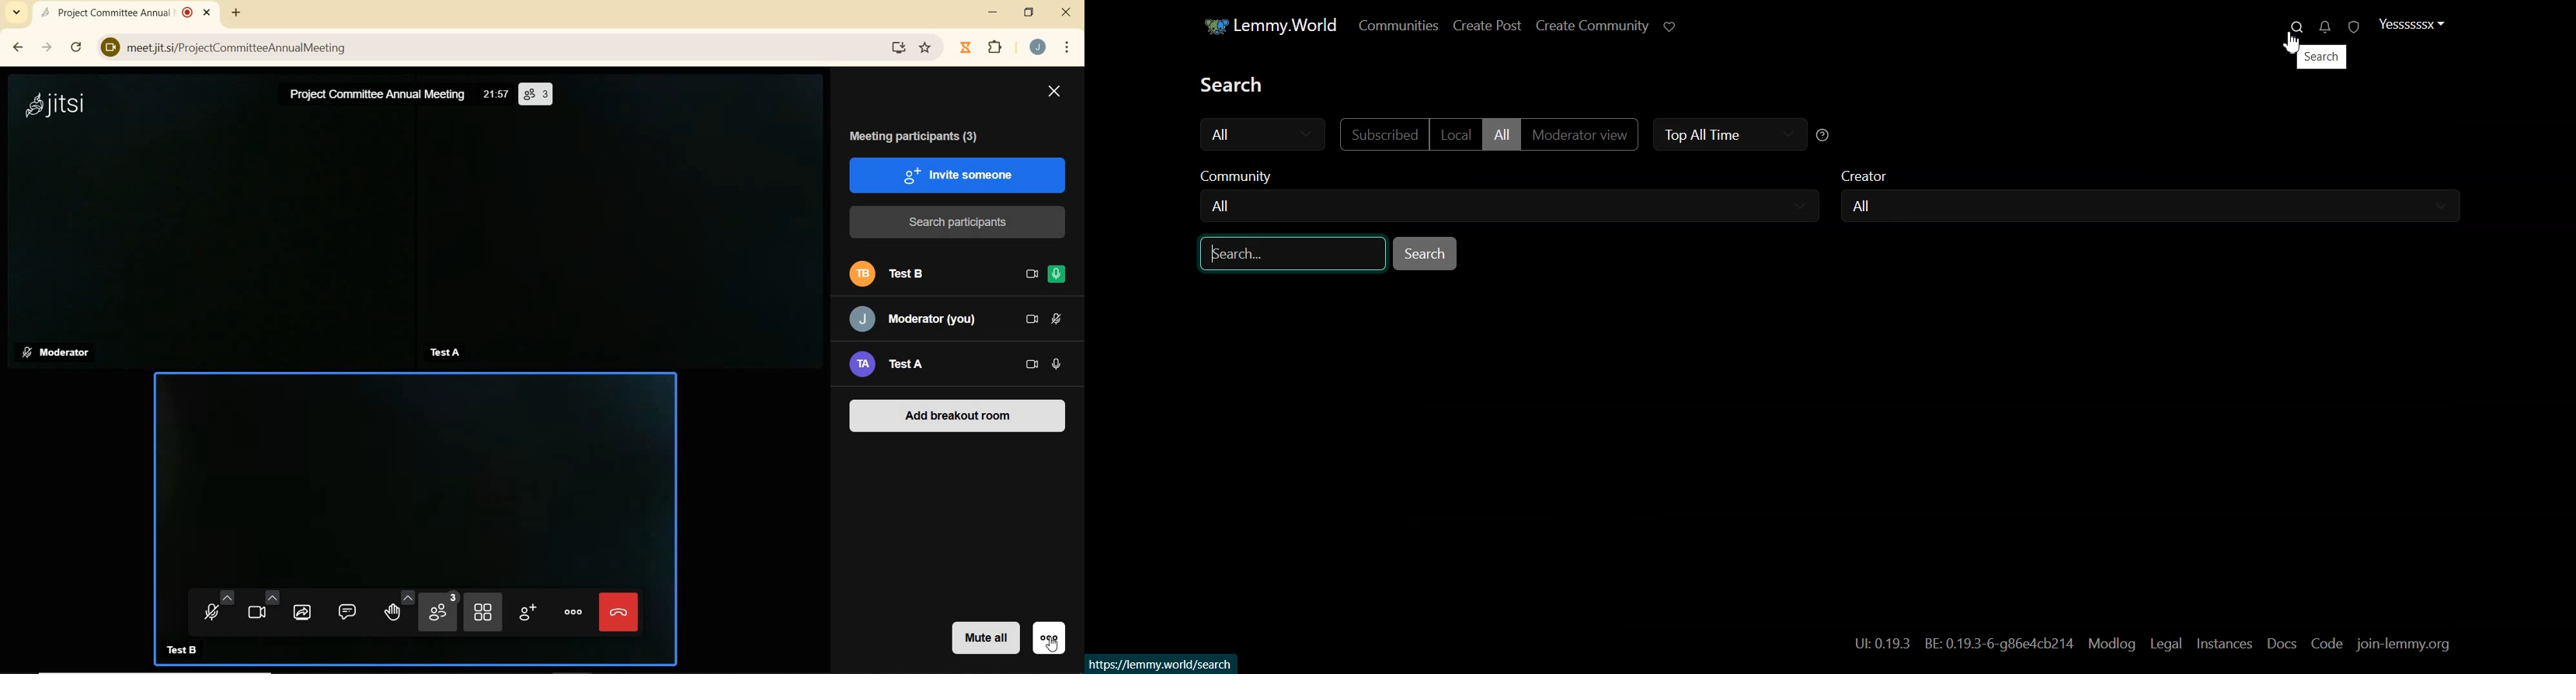 This screenshot has height=700, width=2576. I want to click on Docs, so click(2281, 644).